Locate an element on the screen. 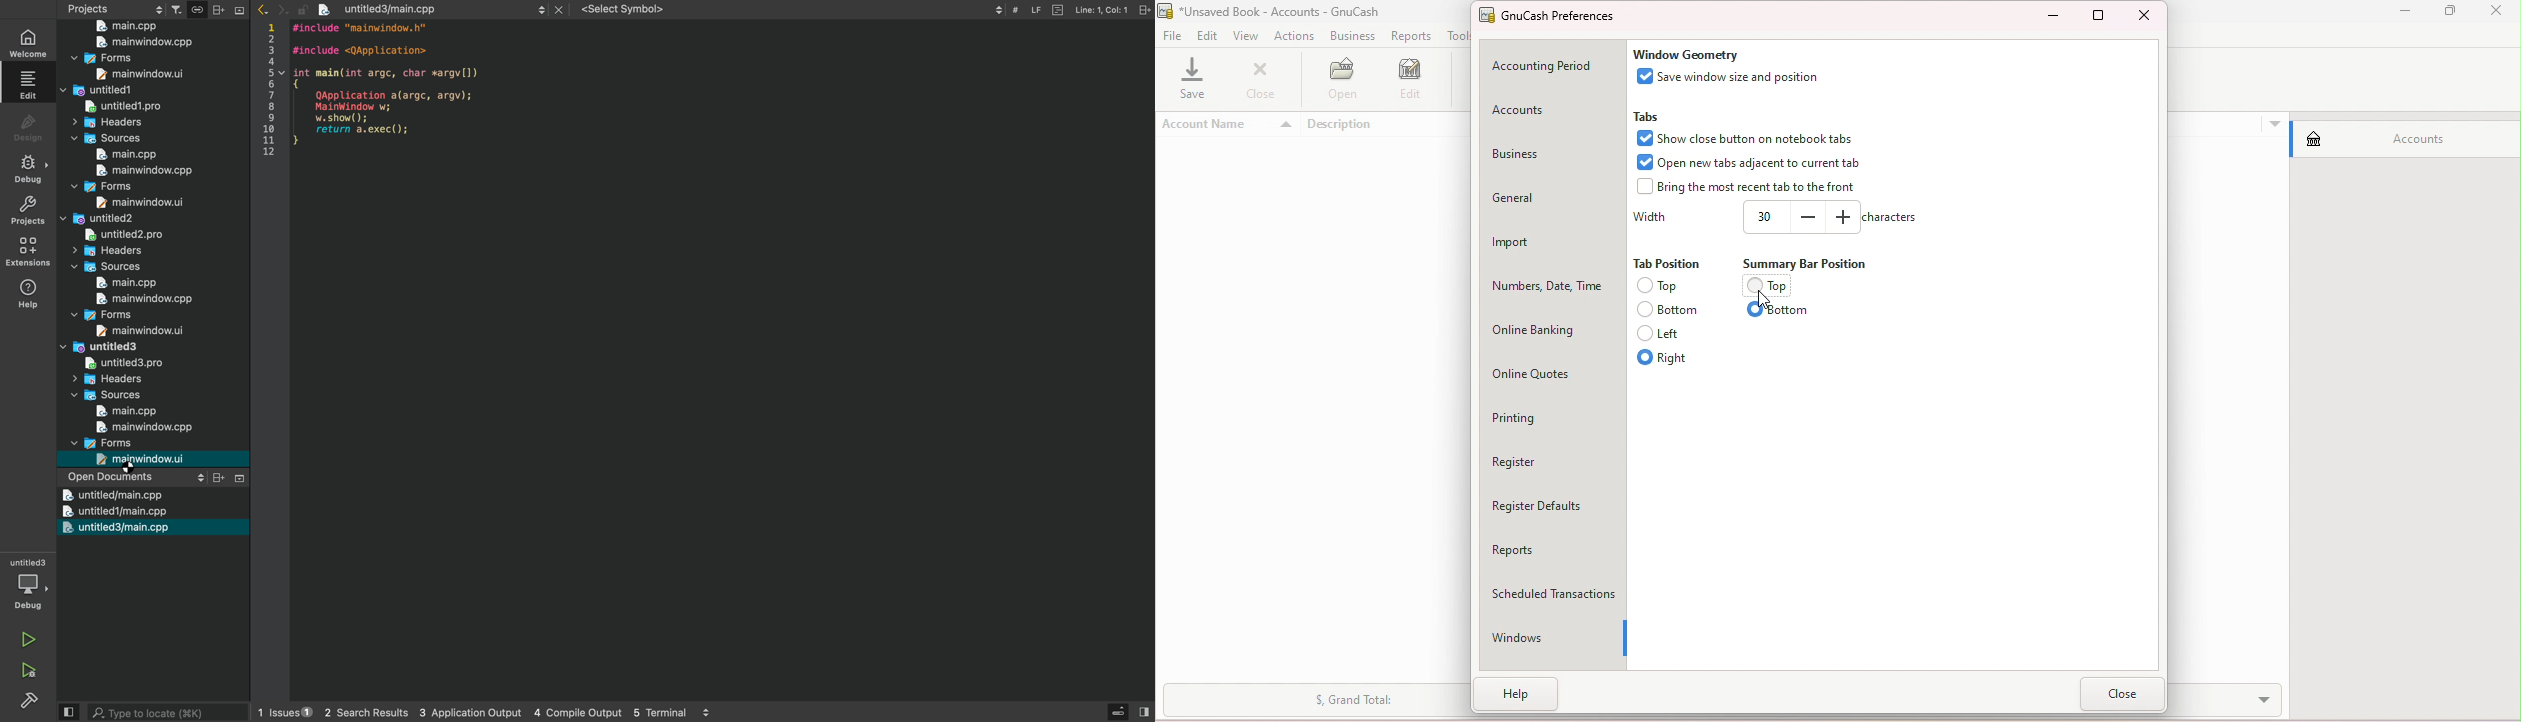  Numbers, Date, Time is located at coordinates (1547, 279).